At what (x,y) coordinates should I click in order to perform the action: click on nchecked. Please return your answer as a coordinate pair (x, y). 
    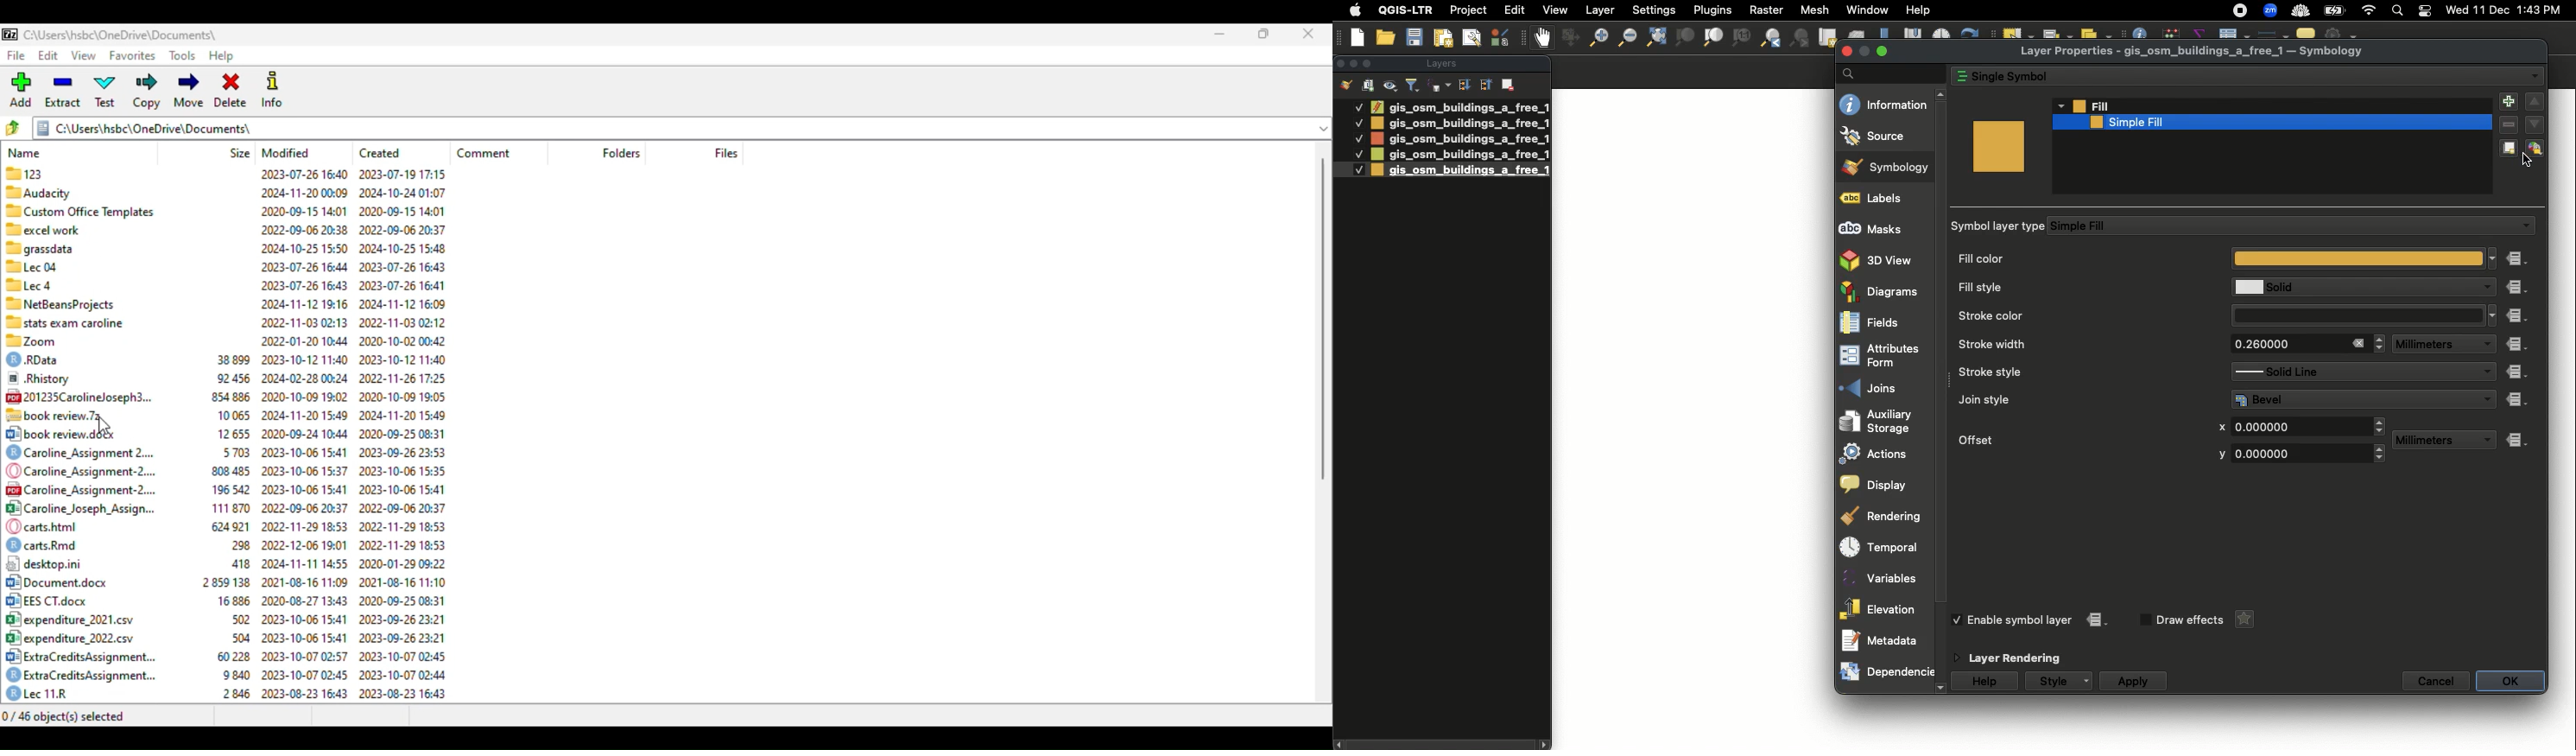
    Looking at the image, I should click on (2143, 620).